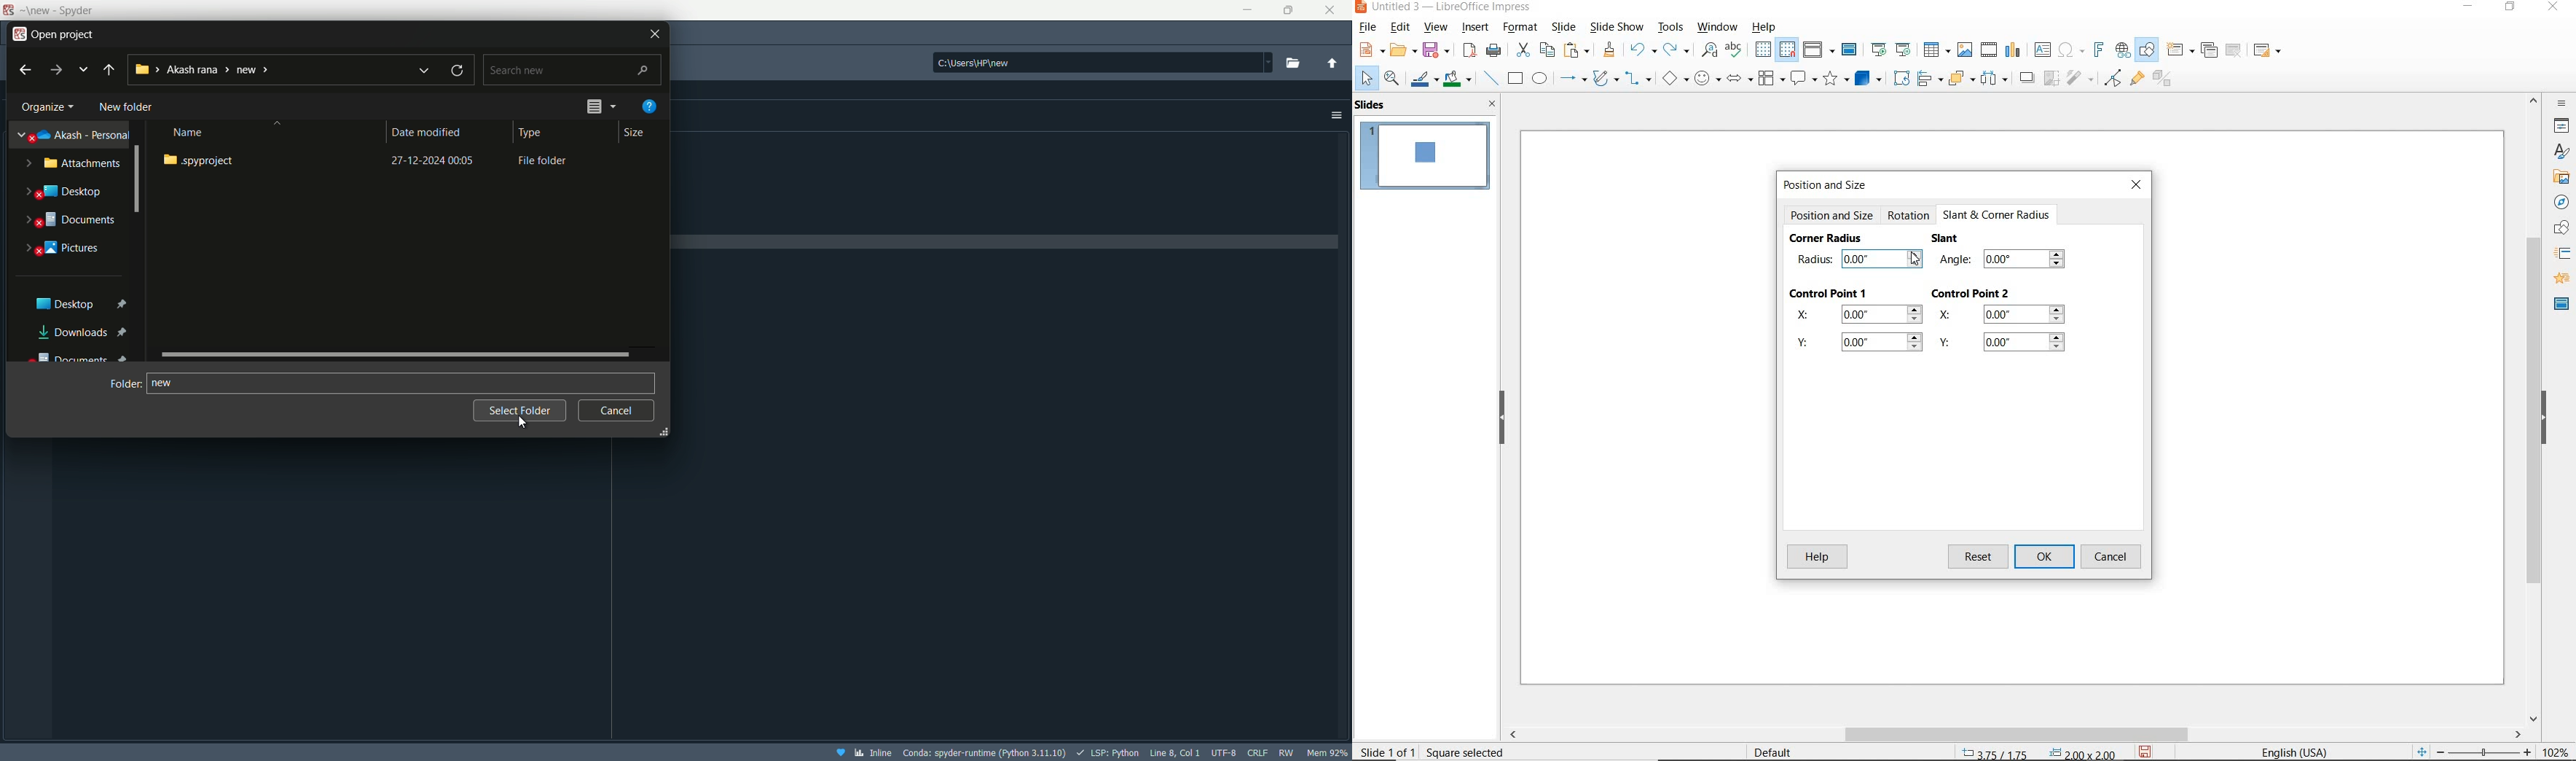 The image size is (2576, 784). What do you see at coordinates (423, 70) in the screenshot?
I see `recent locations` at bounding box center [423, 70].